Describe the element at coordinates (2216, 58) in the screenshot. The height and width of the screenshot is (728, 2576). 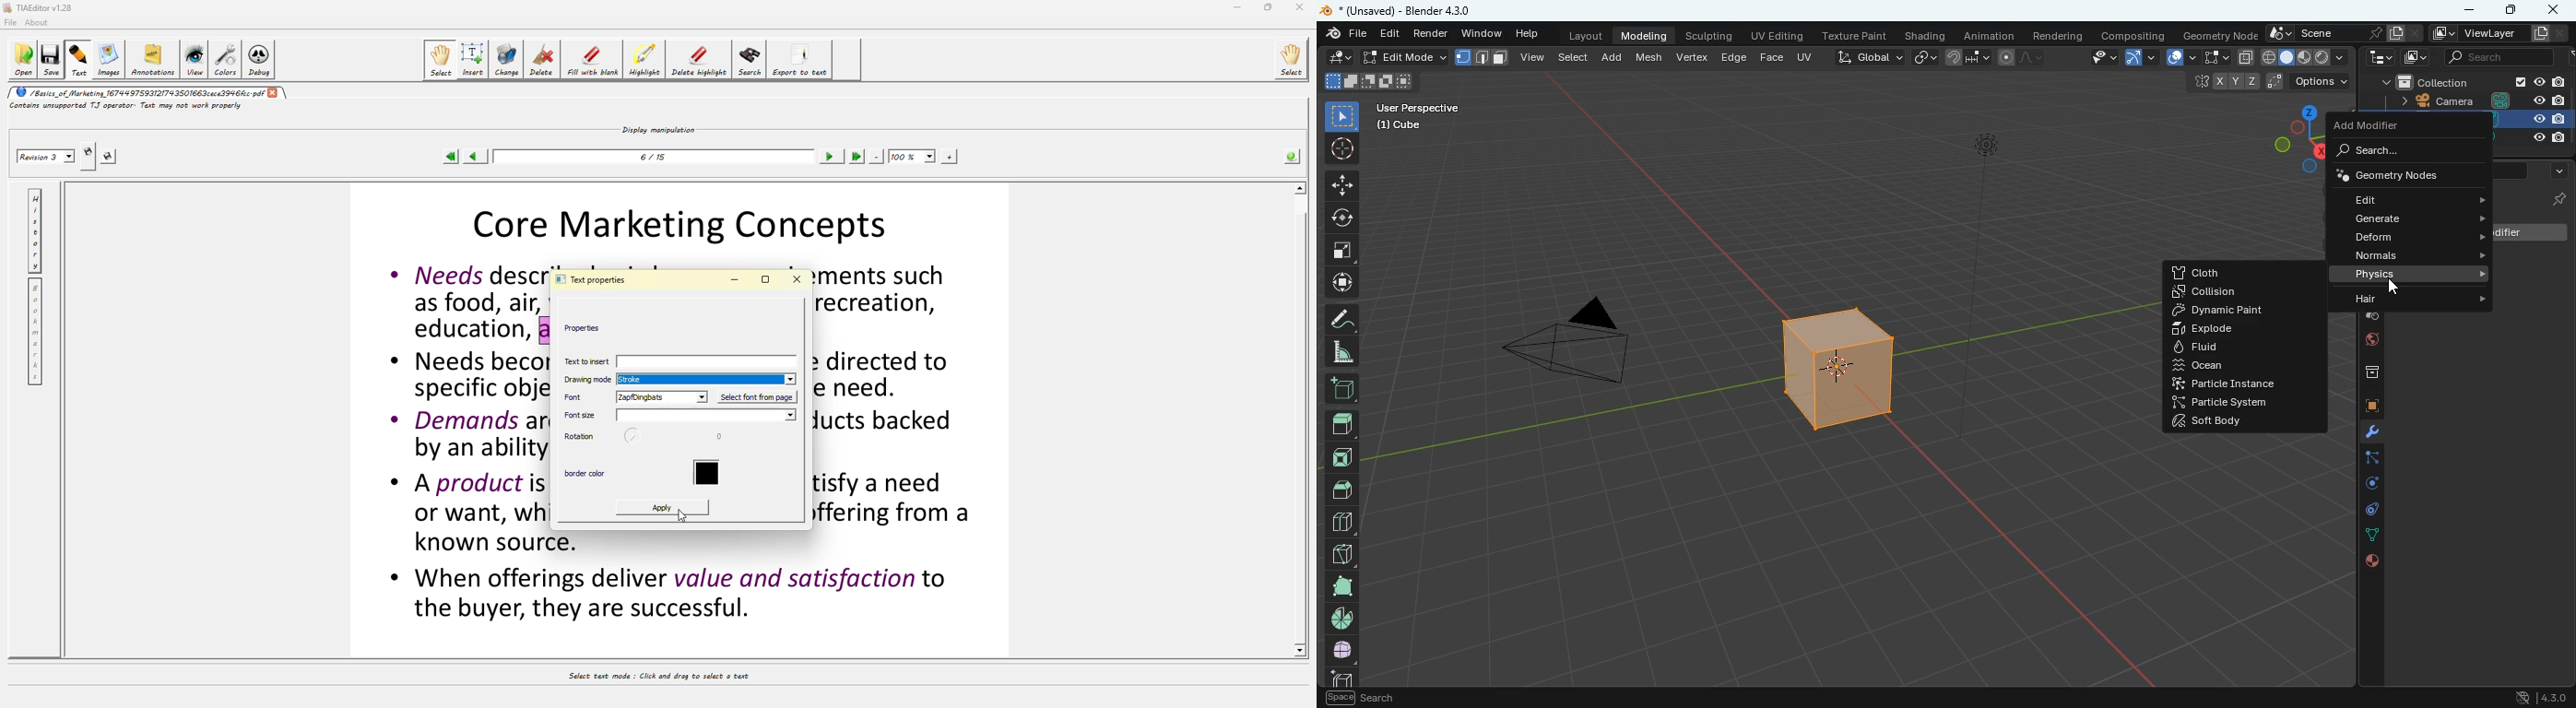
I see `select` at that location.